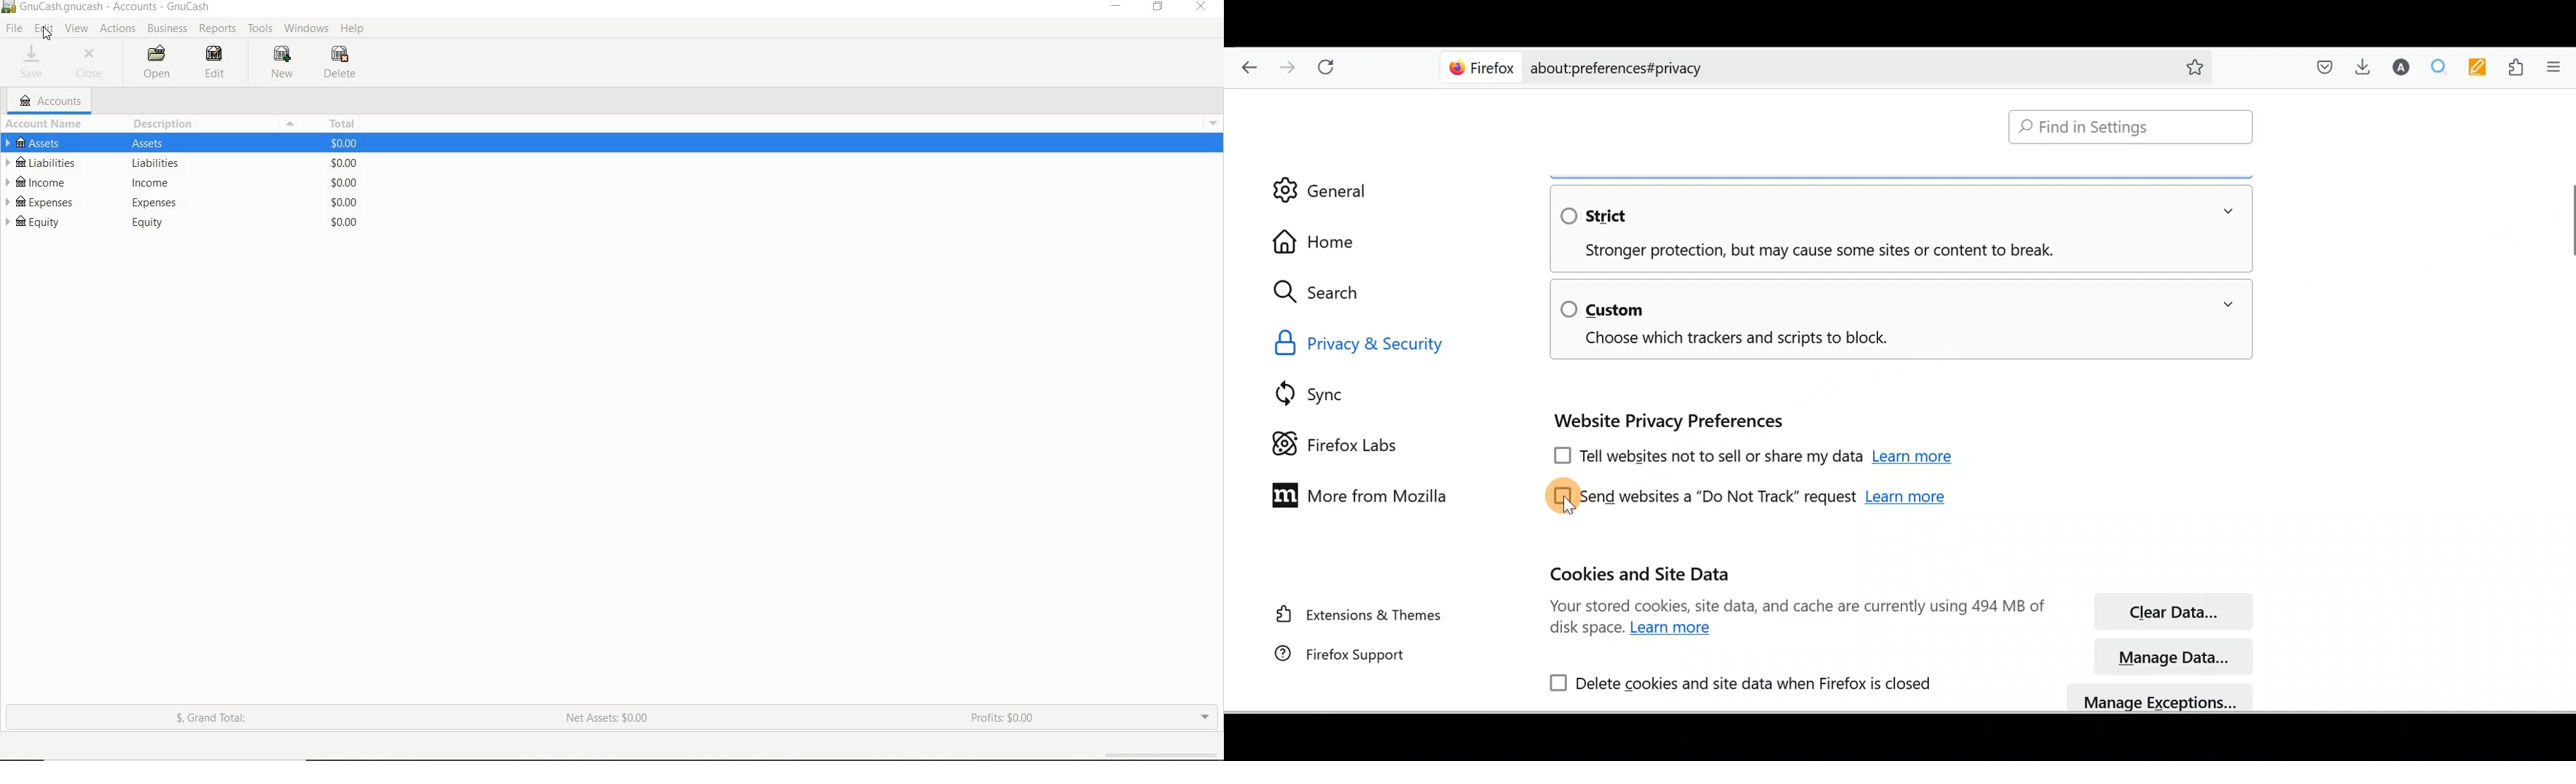 The image size is (2576, 784). What do you see at coordinates (1364, 501) in the screenshot?
I see `More from Mozilla` at bounding box center [1364, 501].